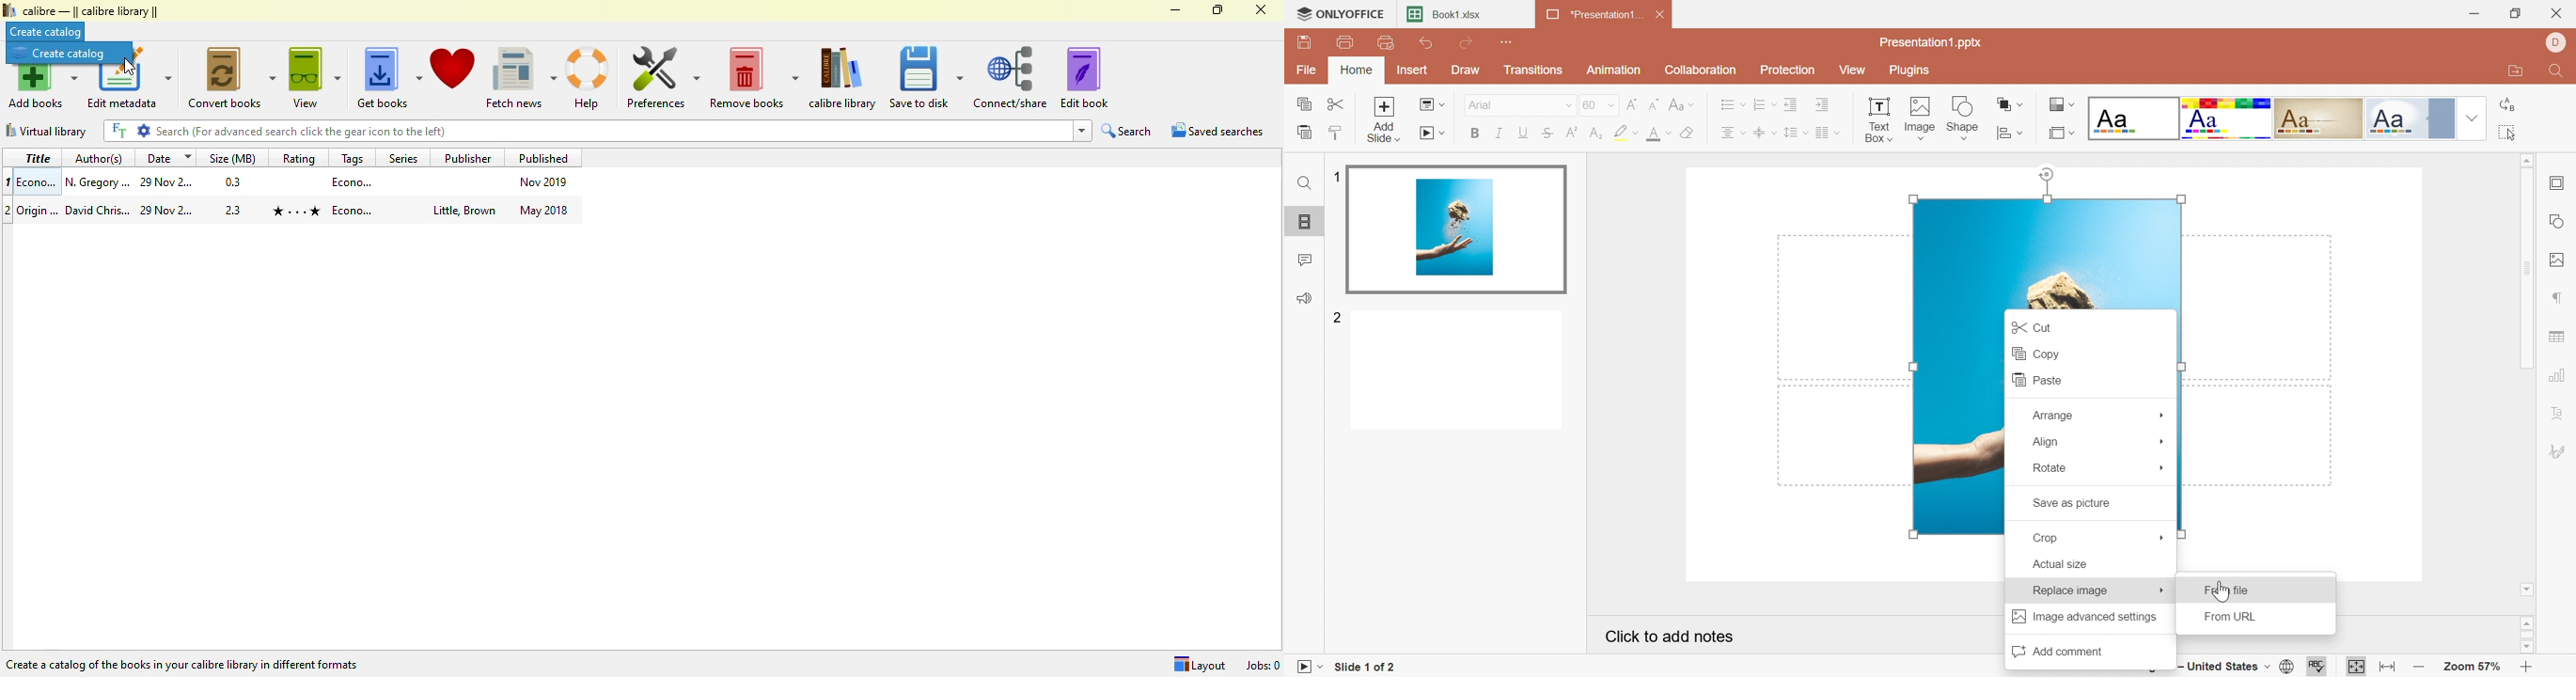  Describe the element at coordinates (1309, 68) in the screenshot. I see `File` at that location.